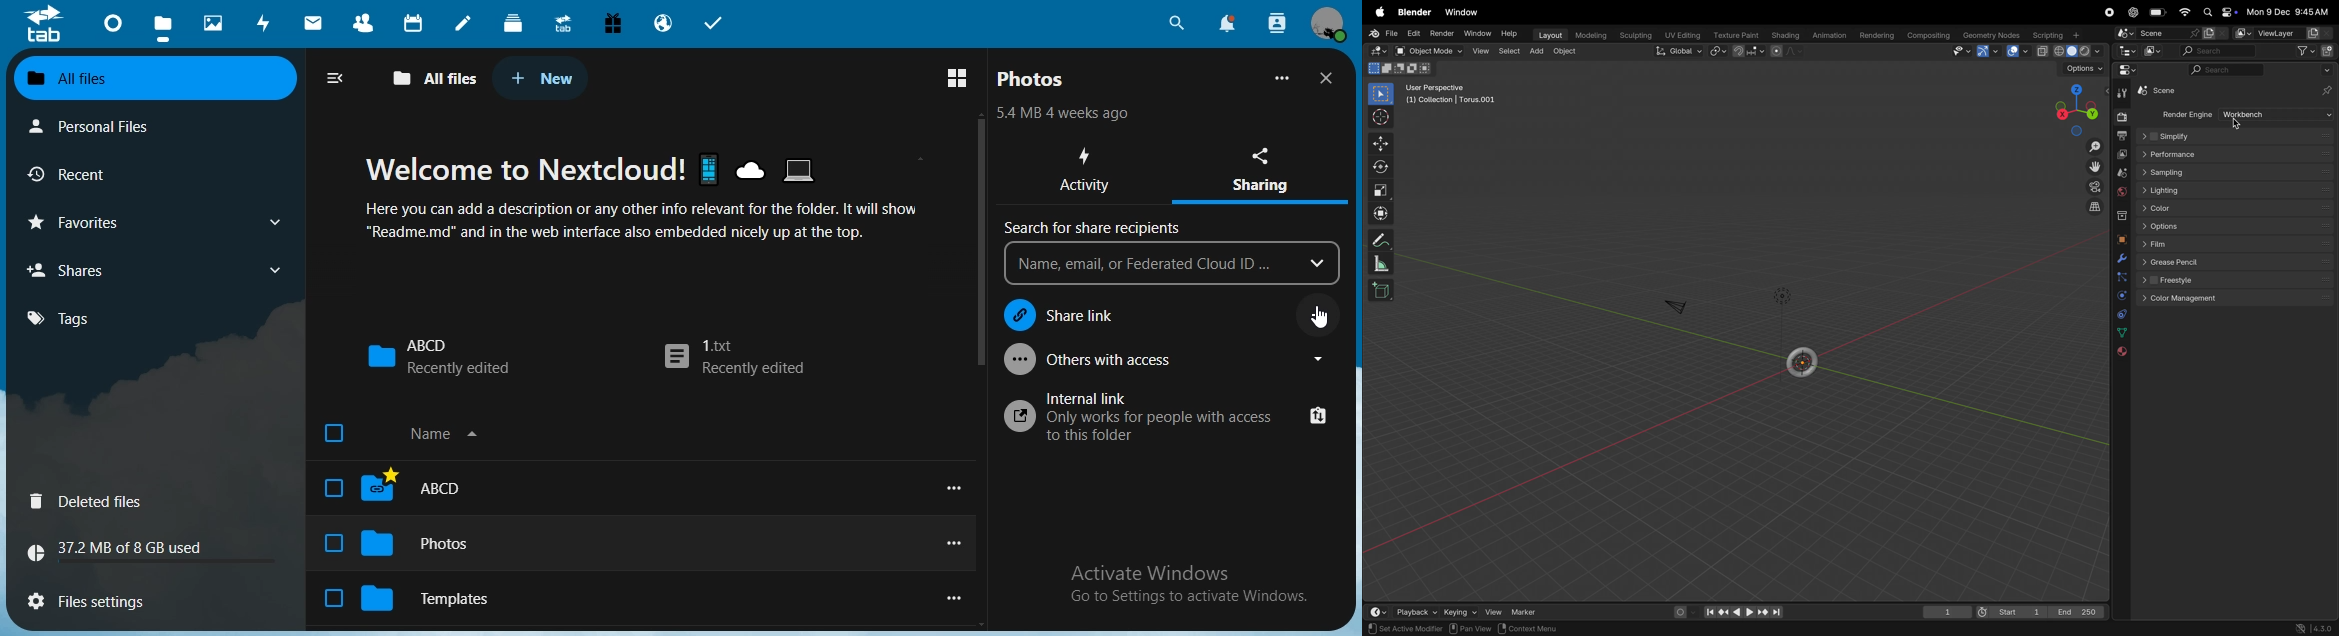  I want to click on select, so click(1509, 52).